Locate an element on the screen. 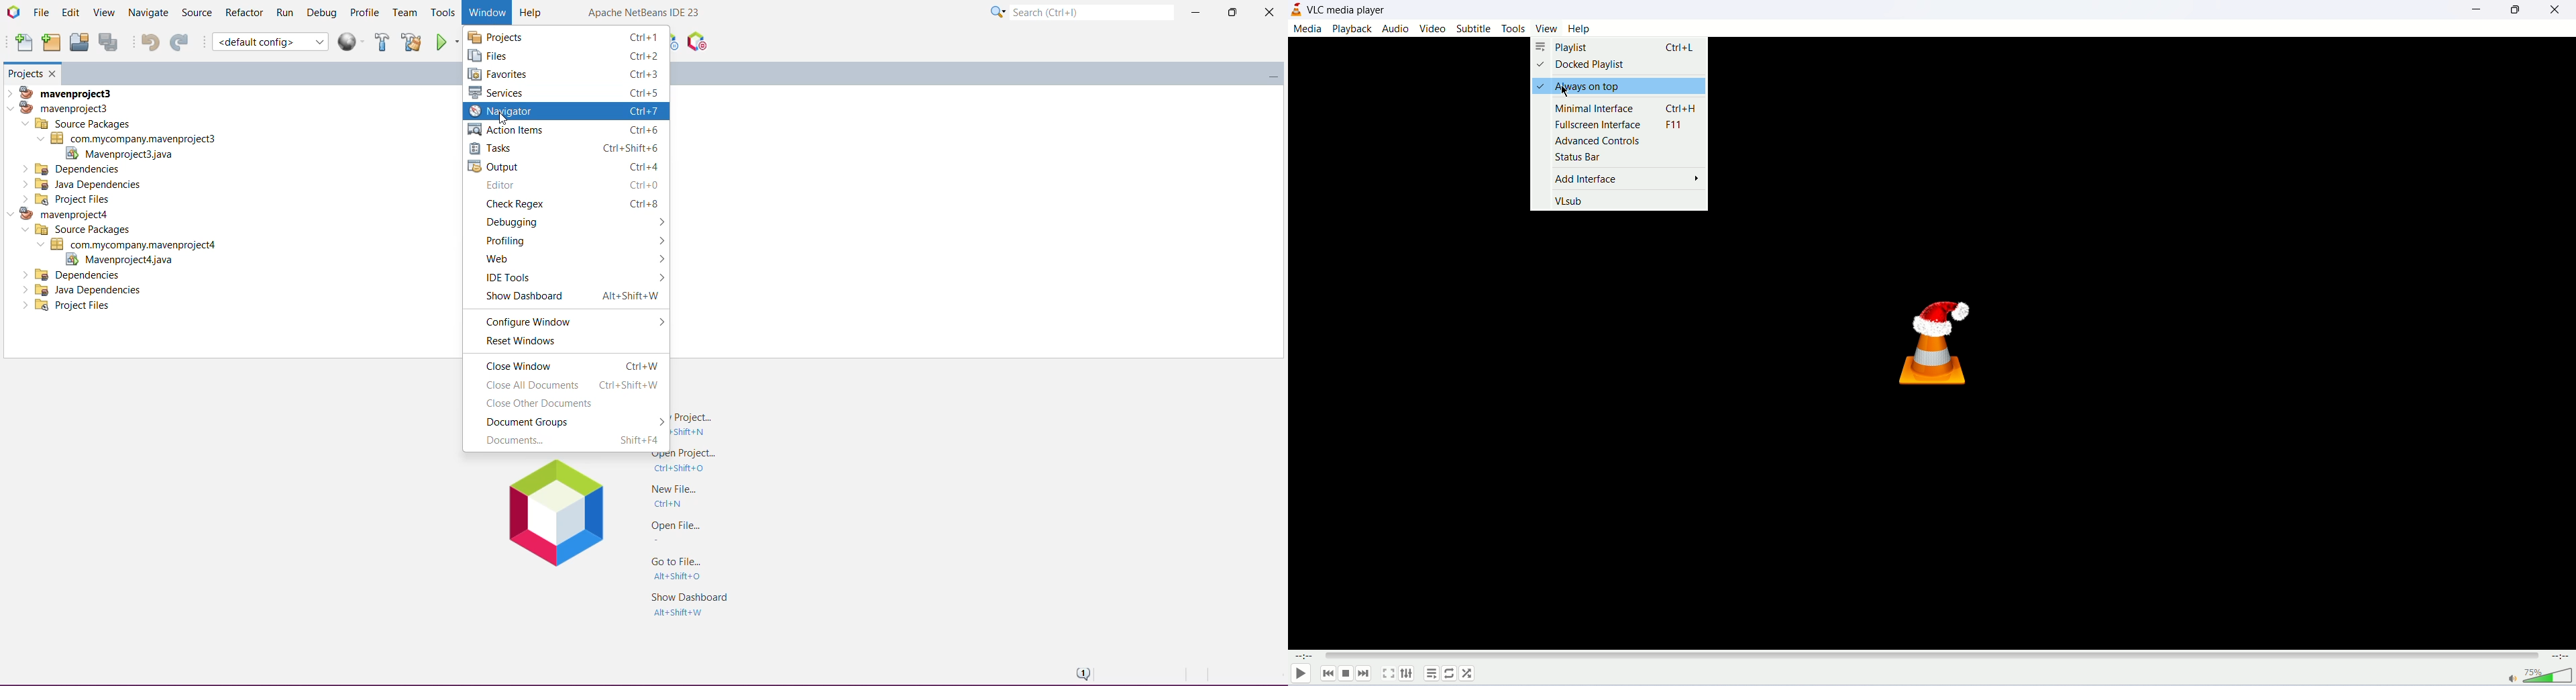 Image resolution: width=2576 pixels, height=700 pixels. Close All Documents is located at coordinates (567, 385).